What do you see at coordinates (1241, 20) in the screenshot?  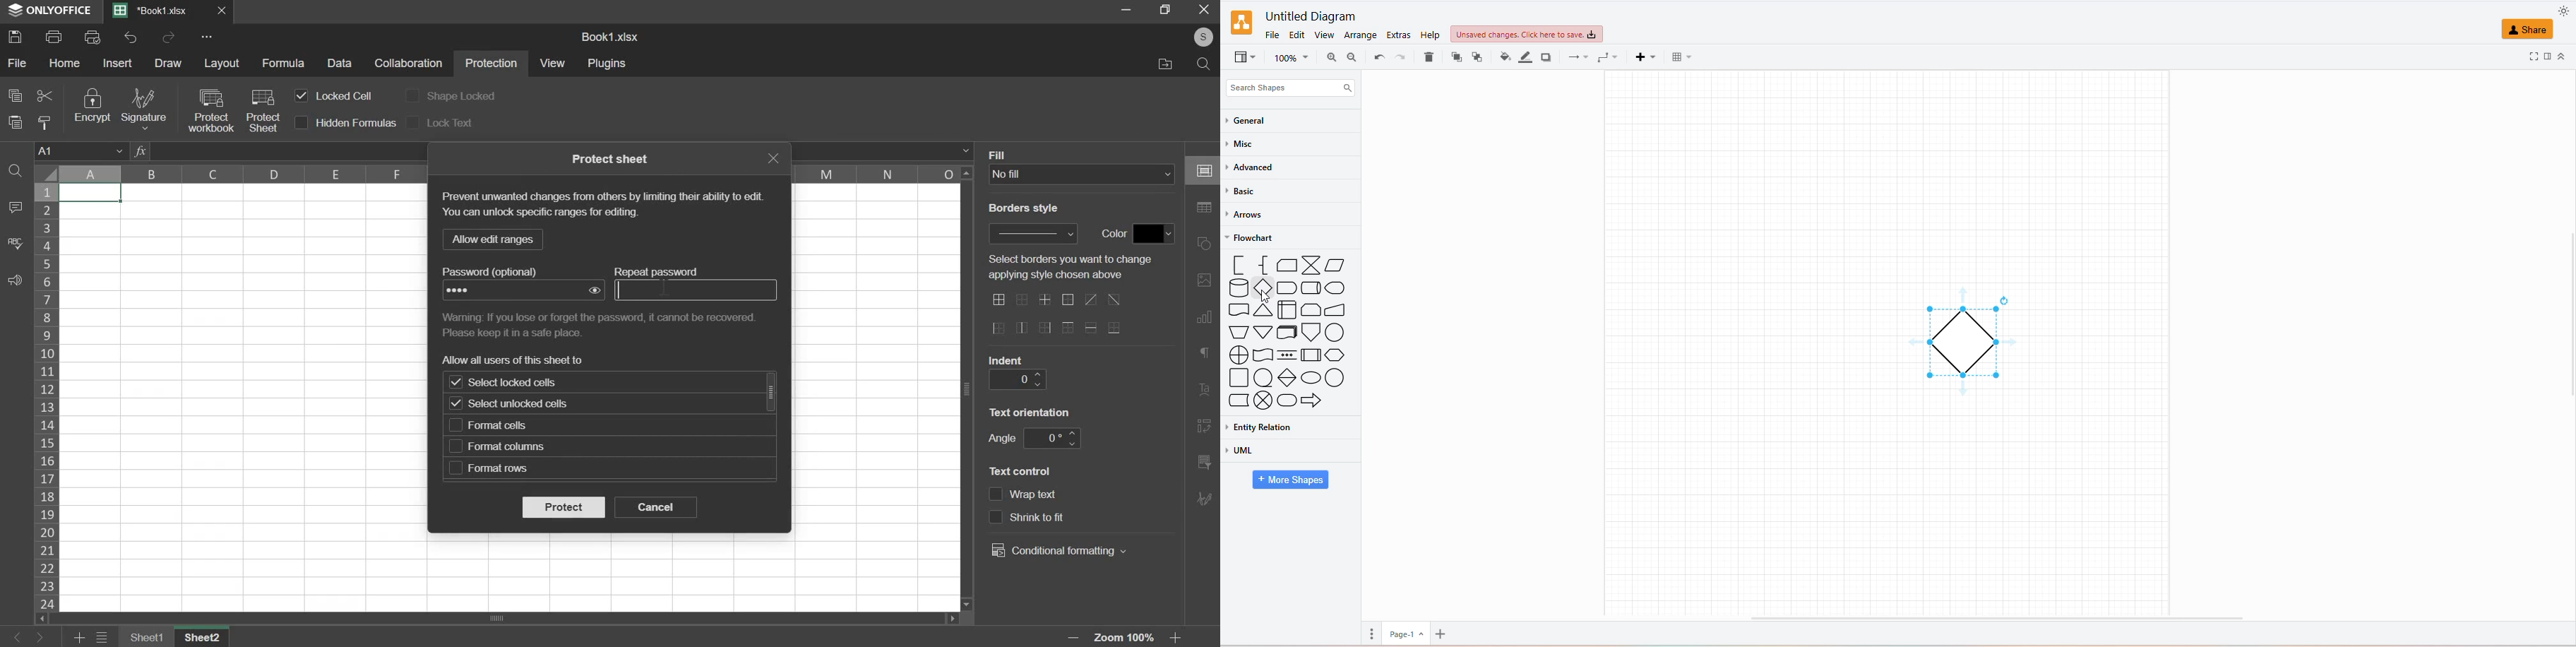 I see `LOGO` at bounding box center [1241, 20].